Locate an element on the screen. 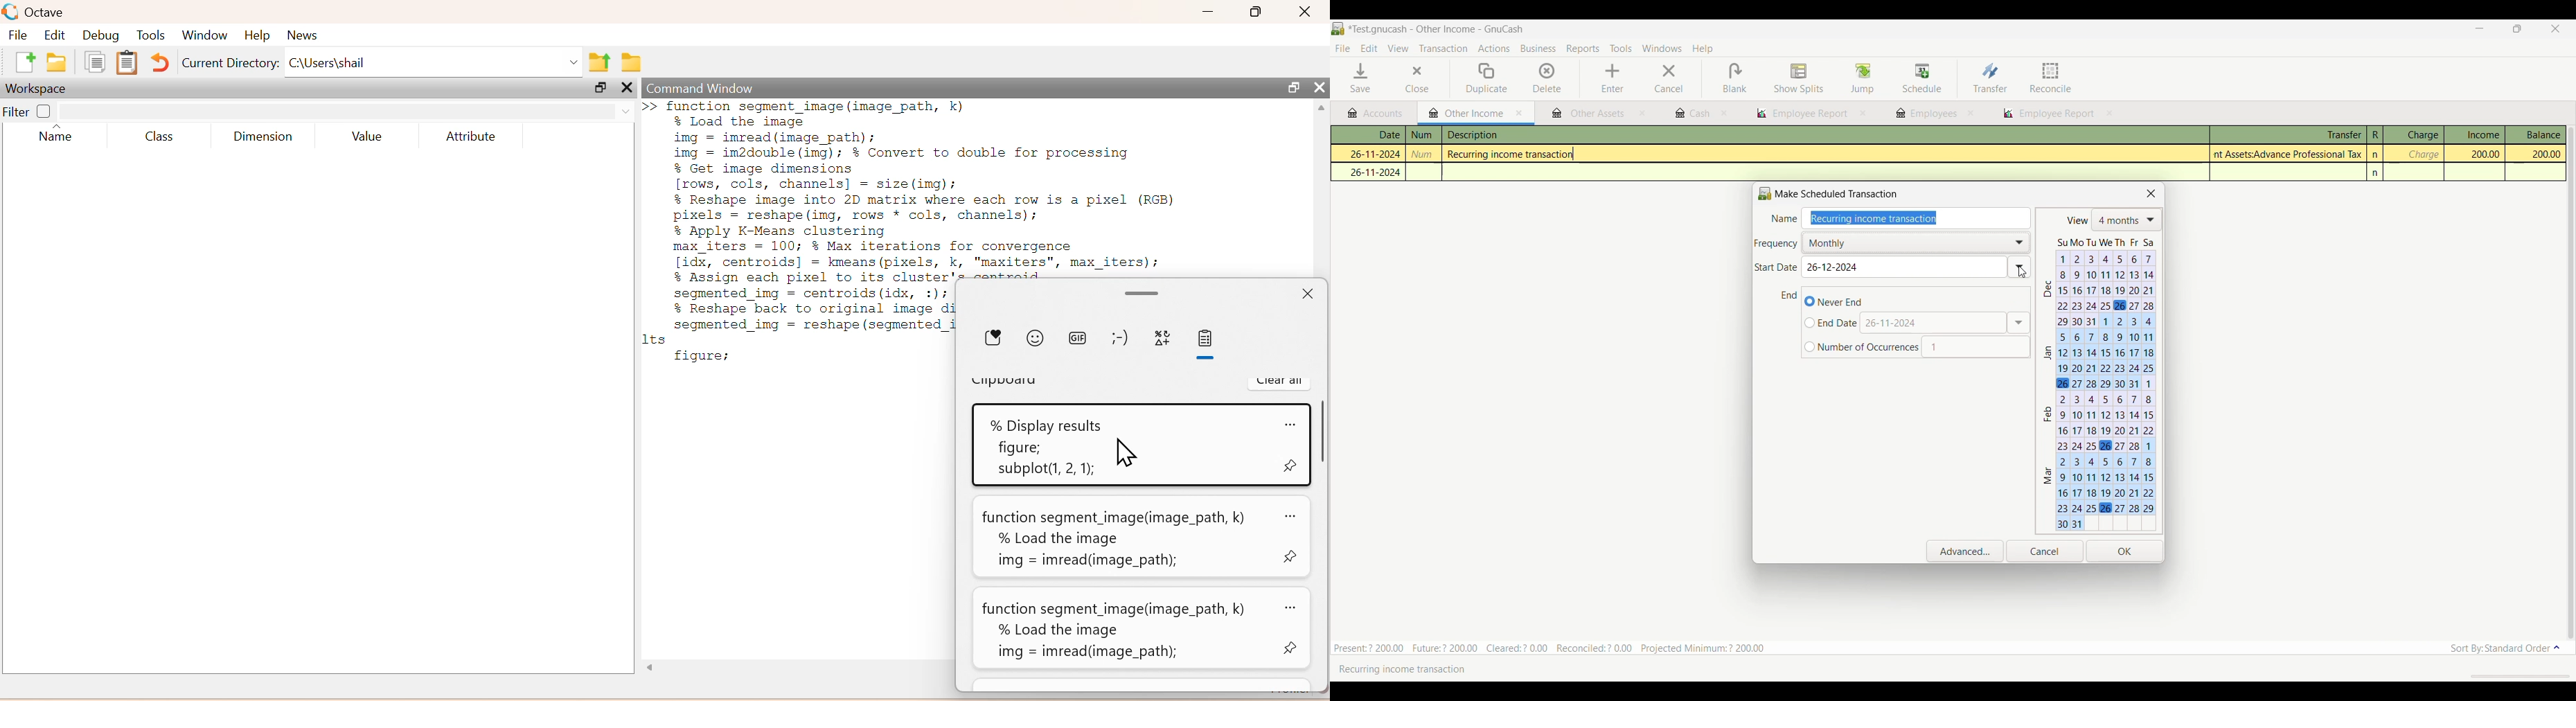 The height and width of the screenshot is (728, 2576). Current tab highlight is located at coordinates (1462, 112).